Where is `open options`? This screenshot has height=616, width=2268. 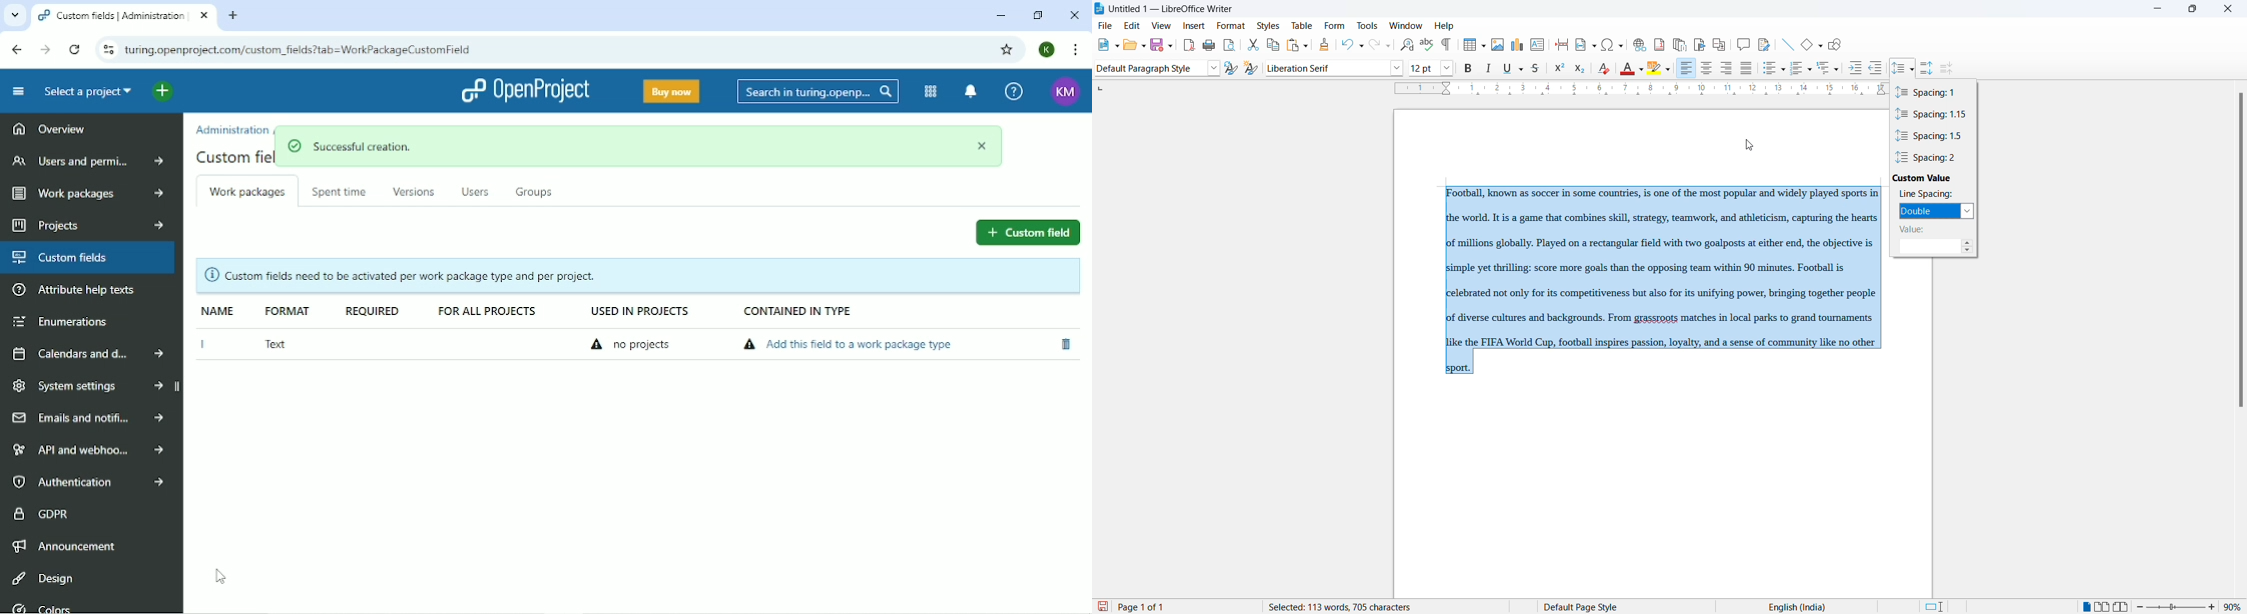
open options is located at coordinates (1140, 45).